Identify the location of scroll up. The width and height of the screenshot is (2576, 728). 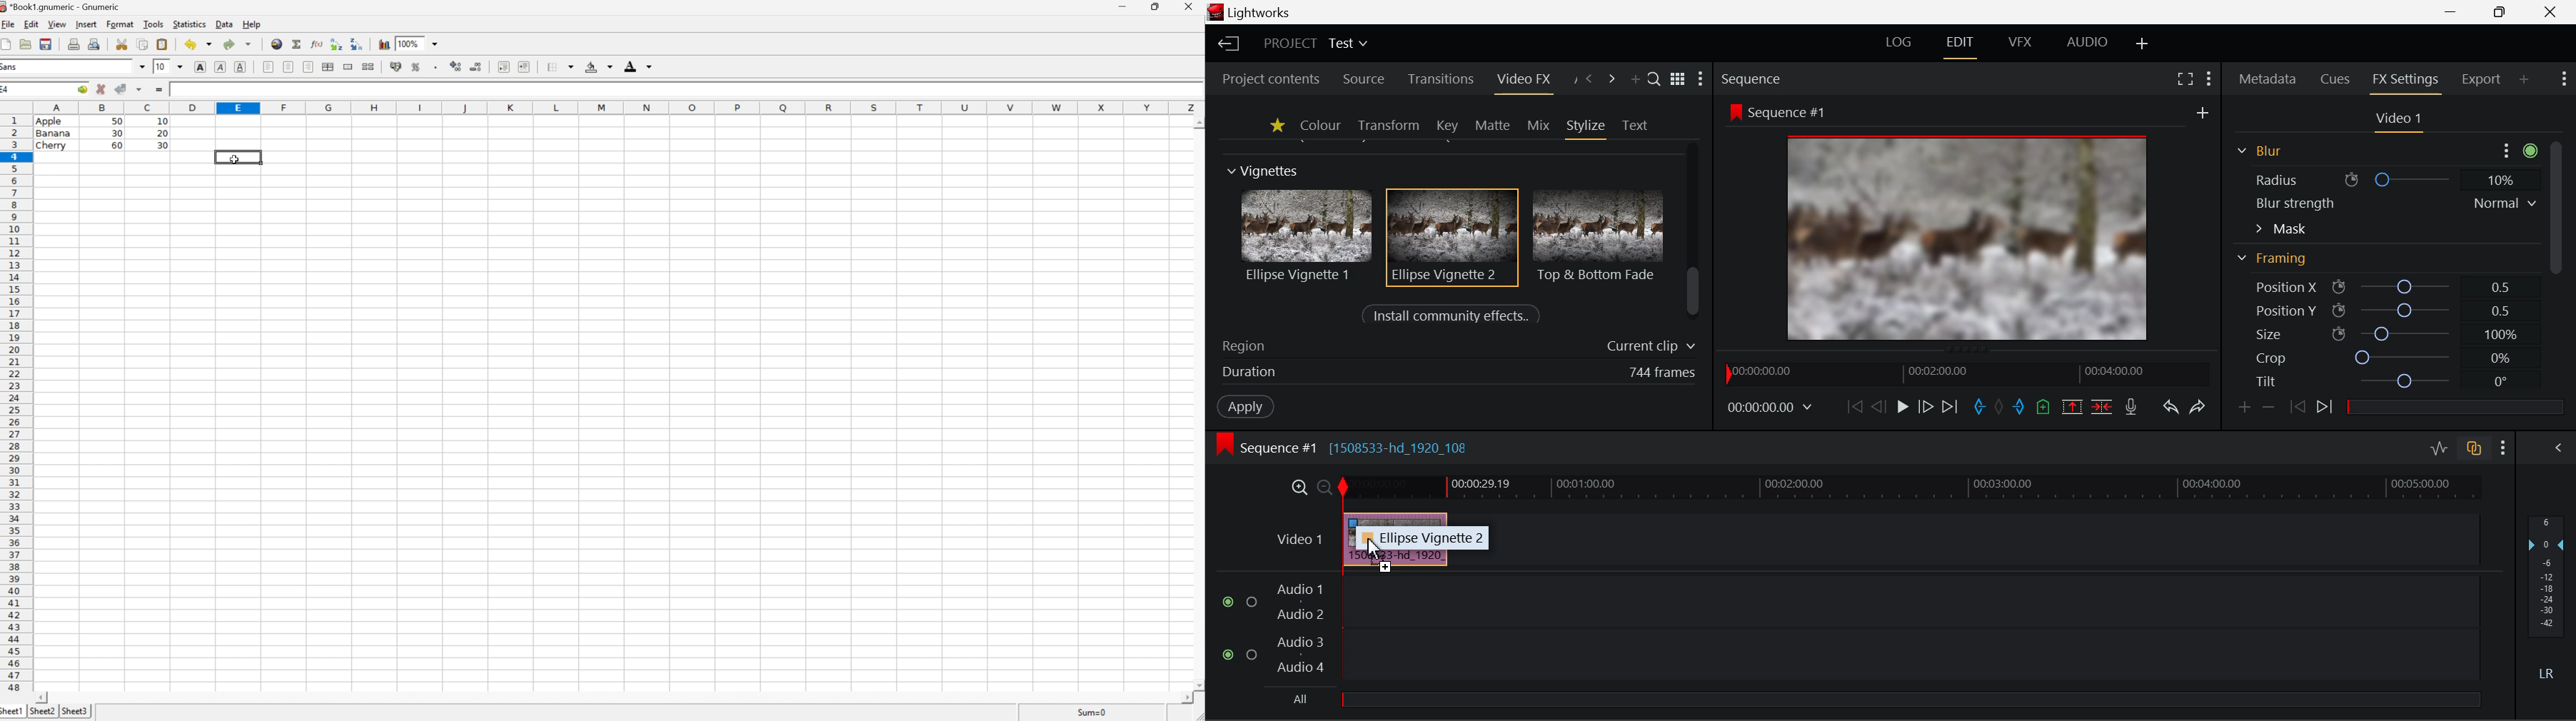
(1198, 122).